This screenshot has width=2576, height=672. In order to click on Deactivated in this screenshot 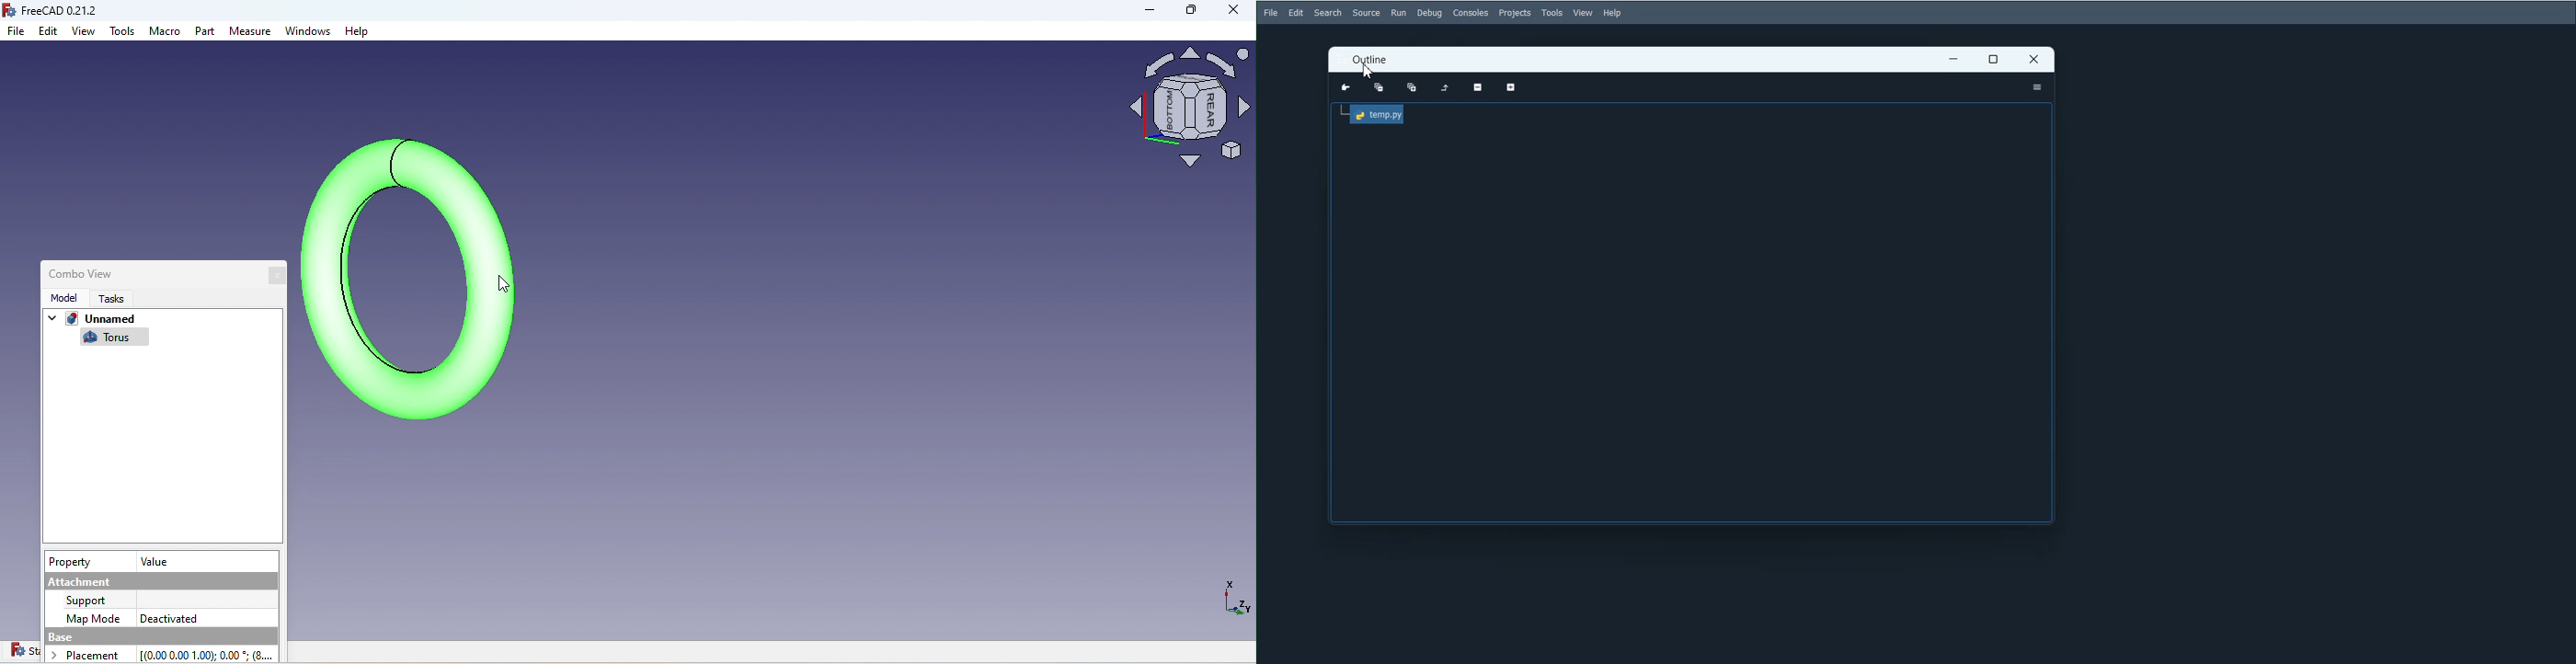, I will do `click(168, 616)`.